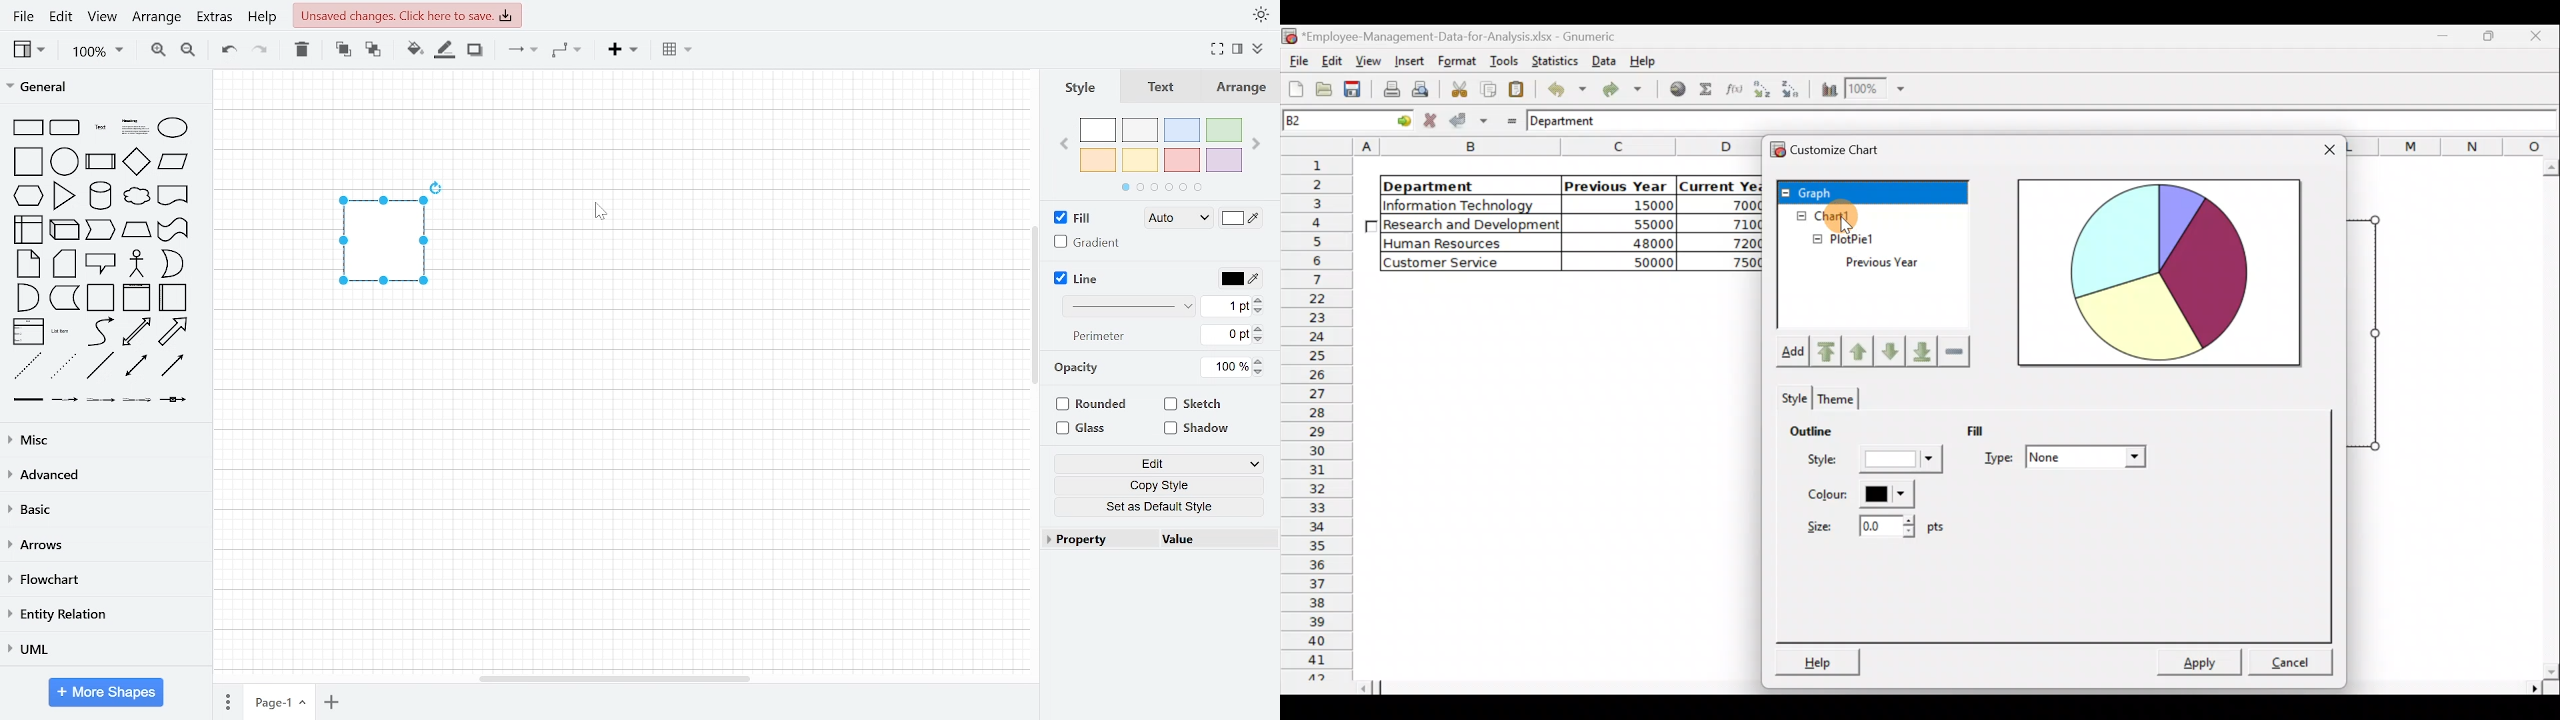 The width and height of the screenshot is (2576, 728). I want to click on perimeter, so click(1099, 336).